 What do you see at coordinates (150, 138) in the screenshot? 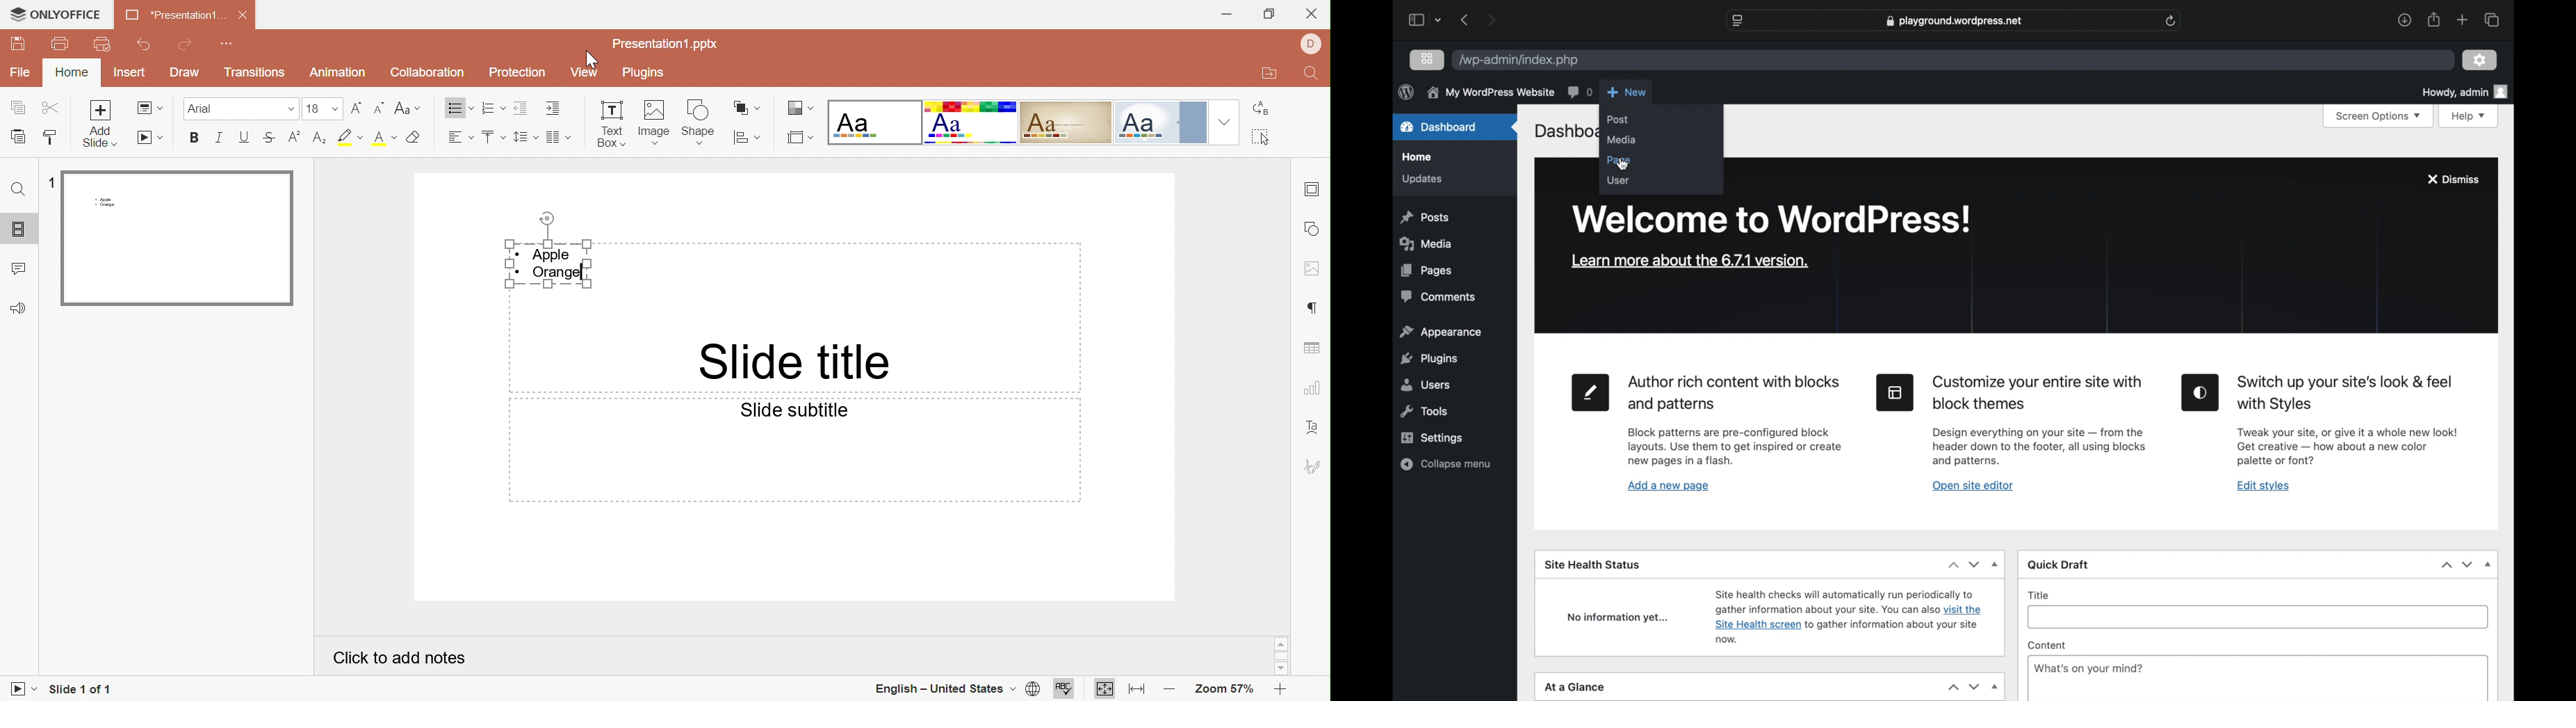
I see `Start slideshow` at bounding box center [150, 138].